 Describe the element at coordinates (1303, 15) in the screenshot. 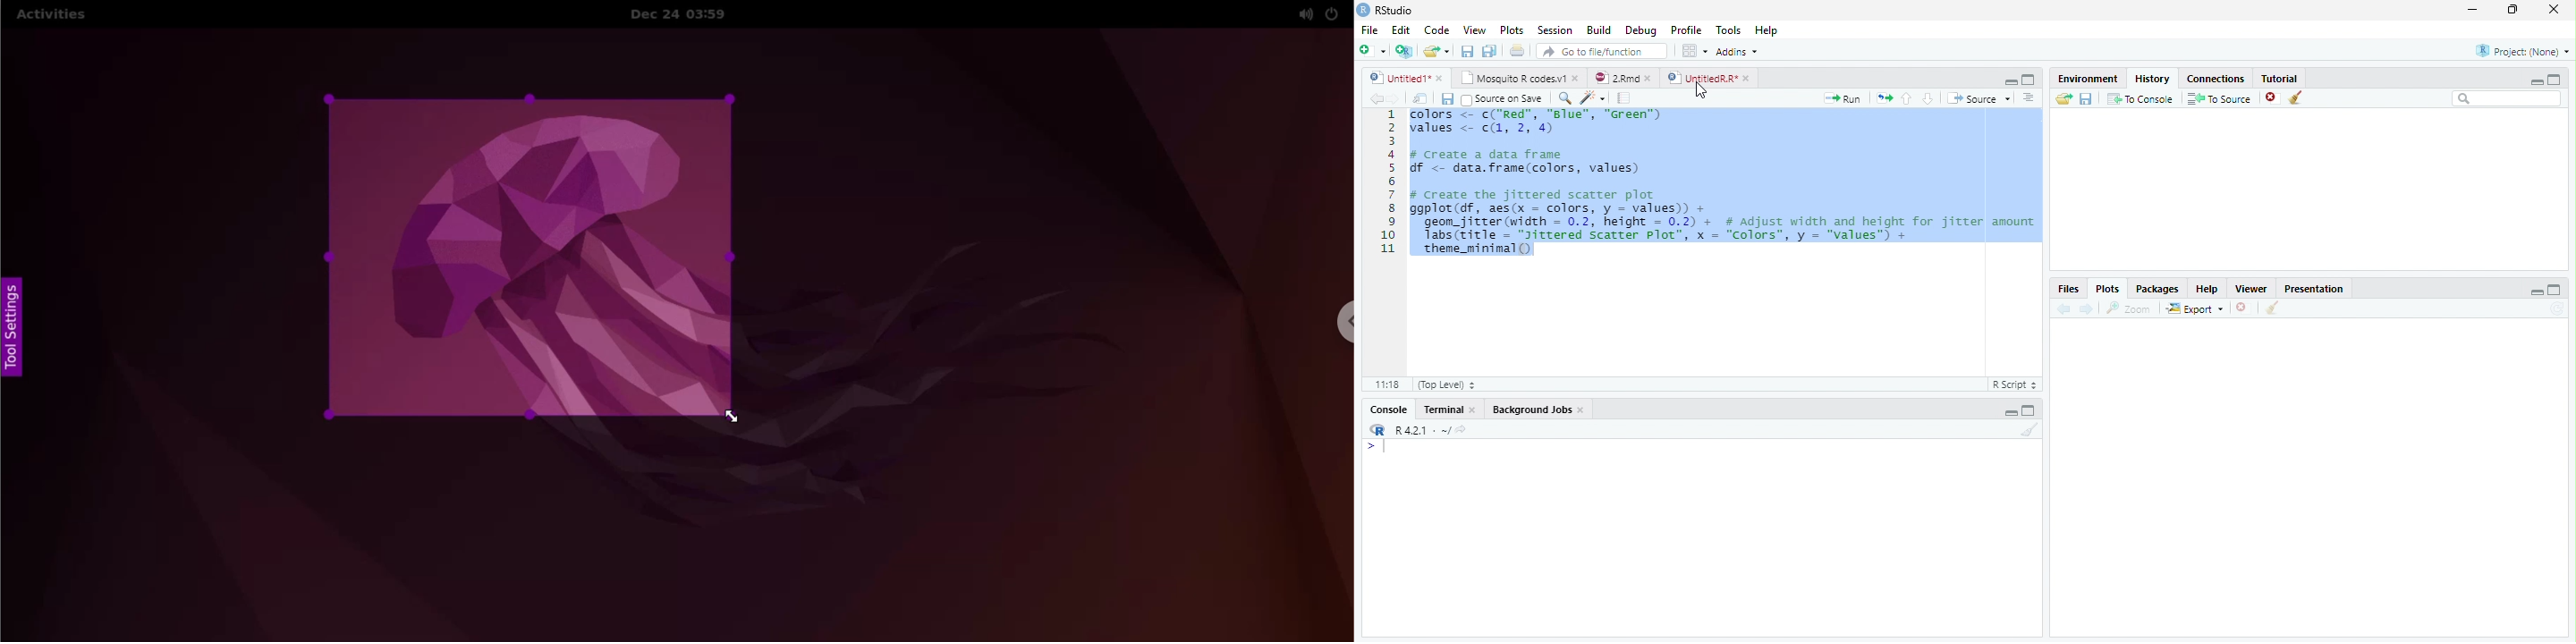

I see `sound options ` at that location.